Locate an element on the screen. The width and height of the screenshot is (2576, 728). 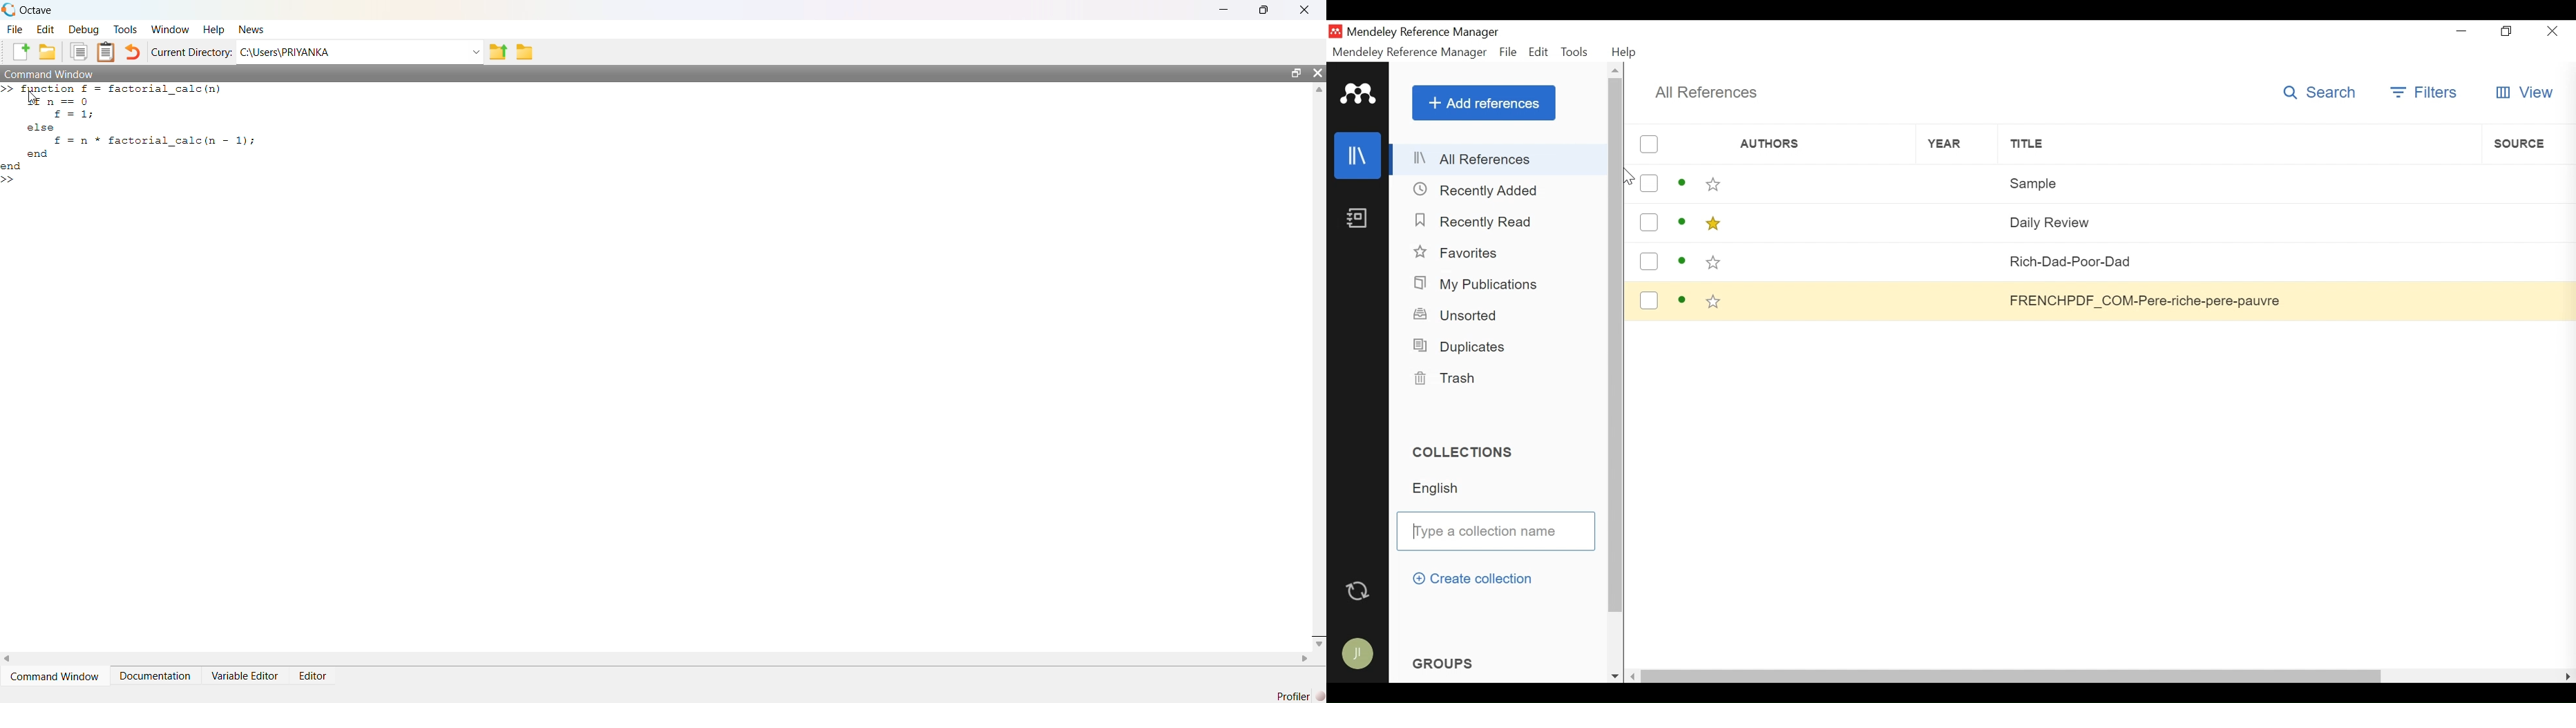
(un)select is located at coordinates (1649, 184).